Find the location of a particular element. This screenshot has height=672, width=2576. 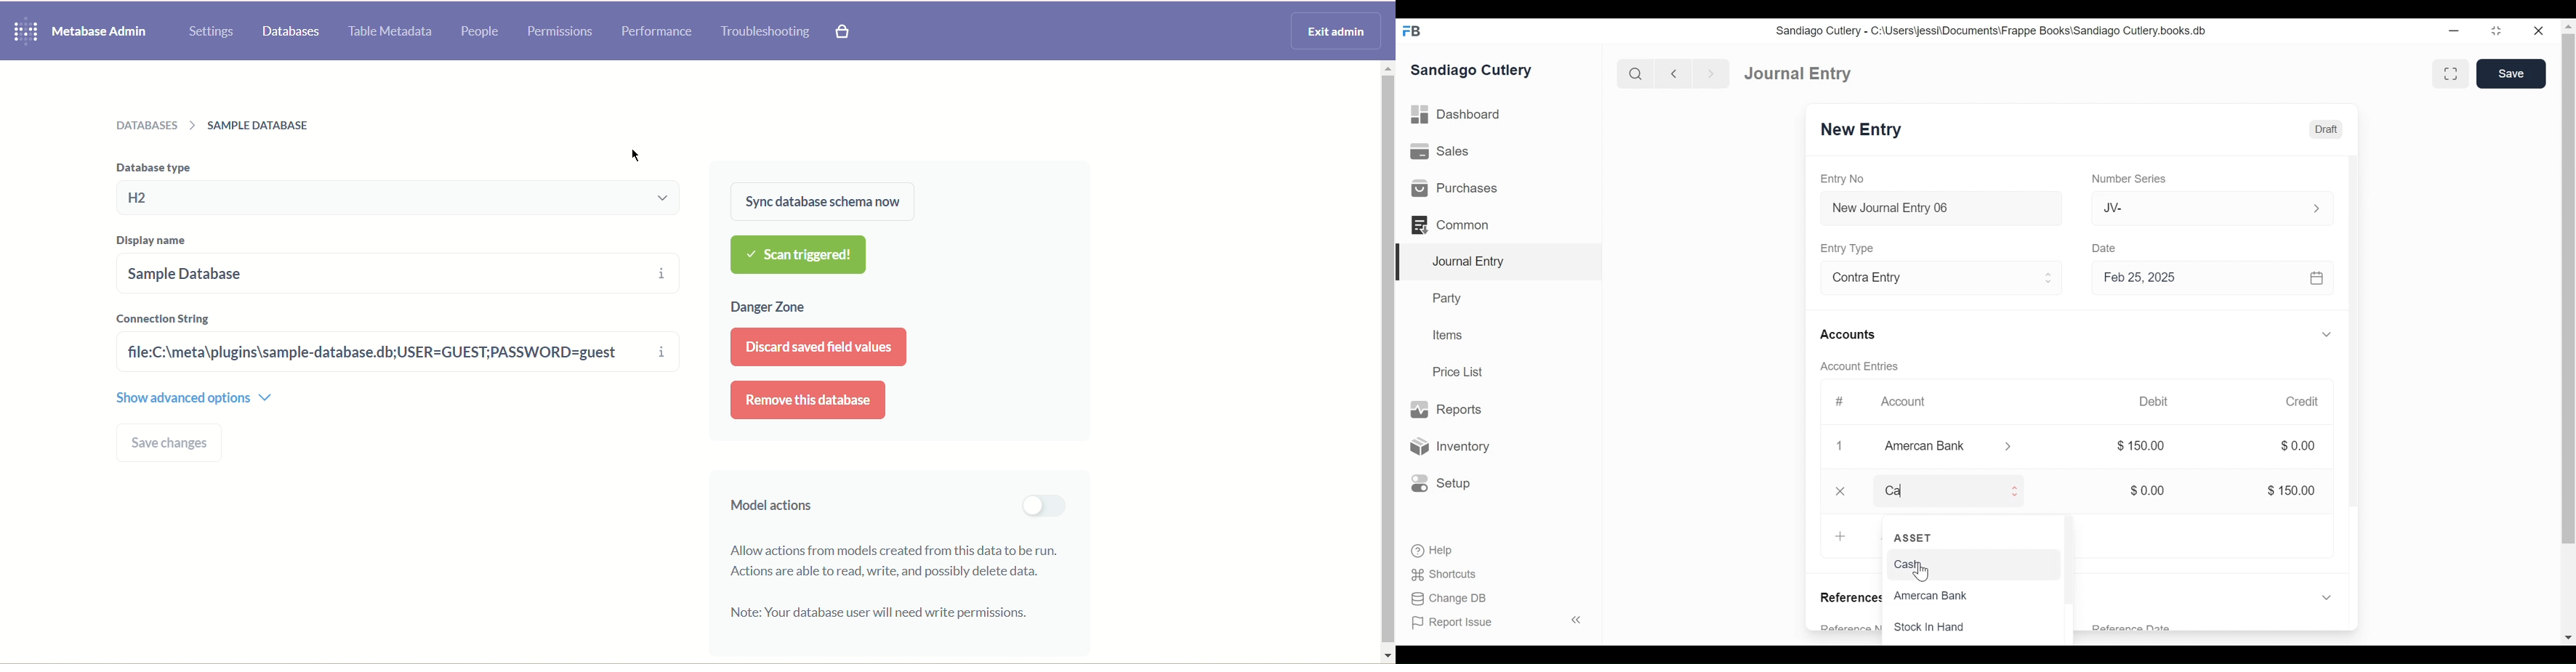

Accounts is located at coordinates (1846, 335).